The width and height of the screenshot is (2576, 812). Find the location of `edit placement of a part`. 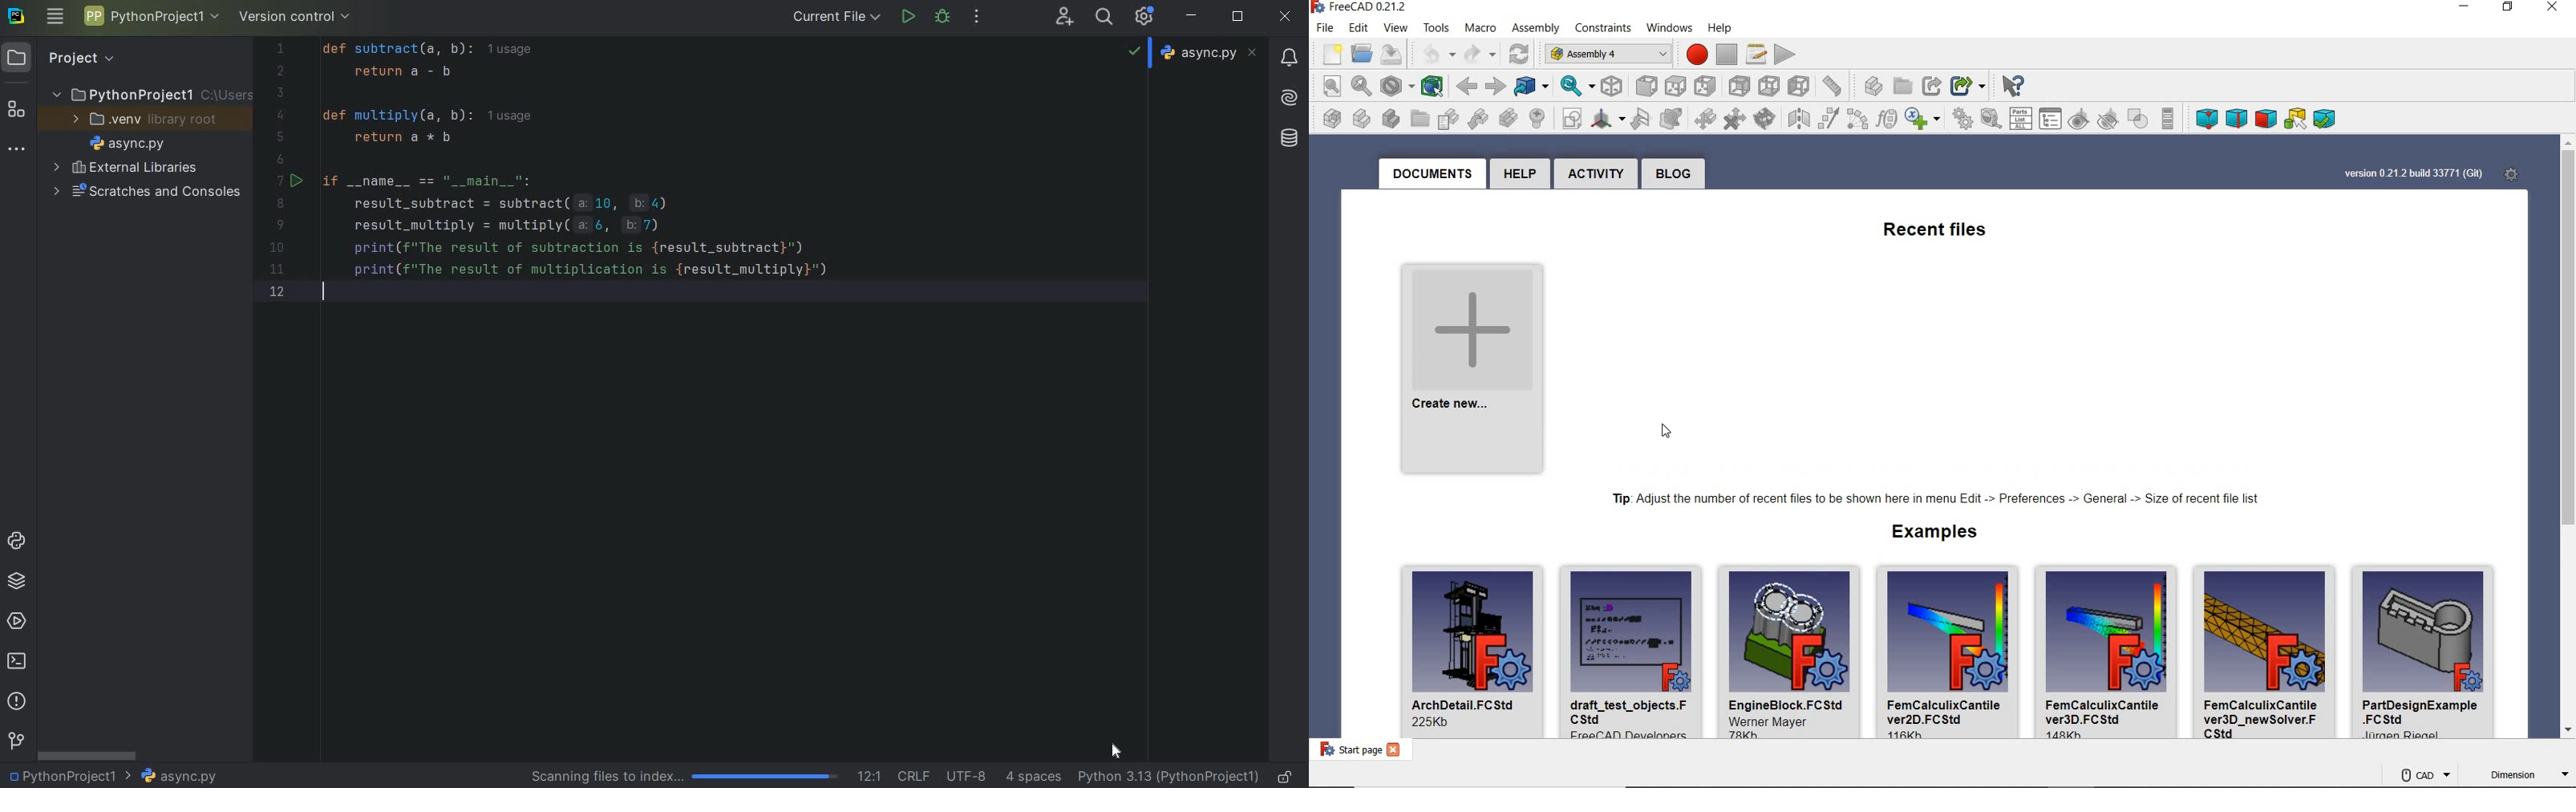

edit placement of a part is located at coordinates (1706, 120).